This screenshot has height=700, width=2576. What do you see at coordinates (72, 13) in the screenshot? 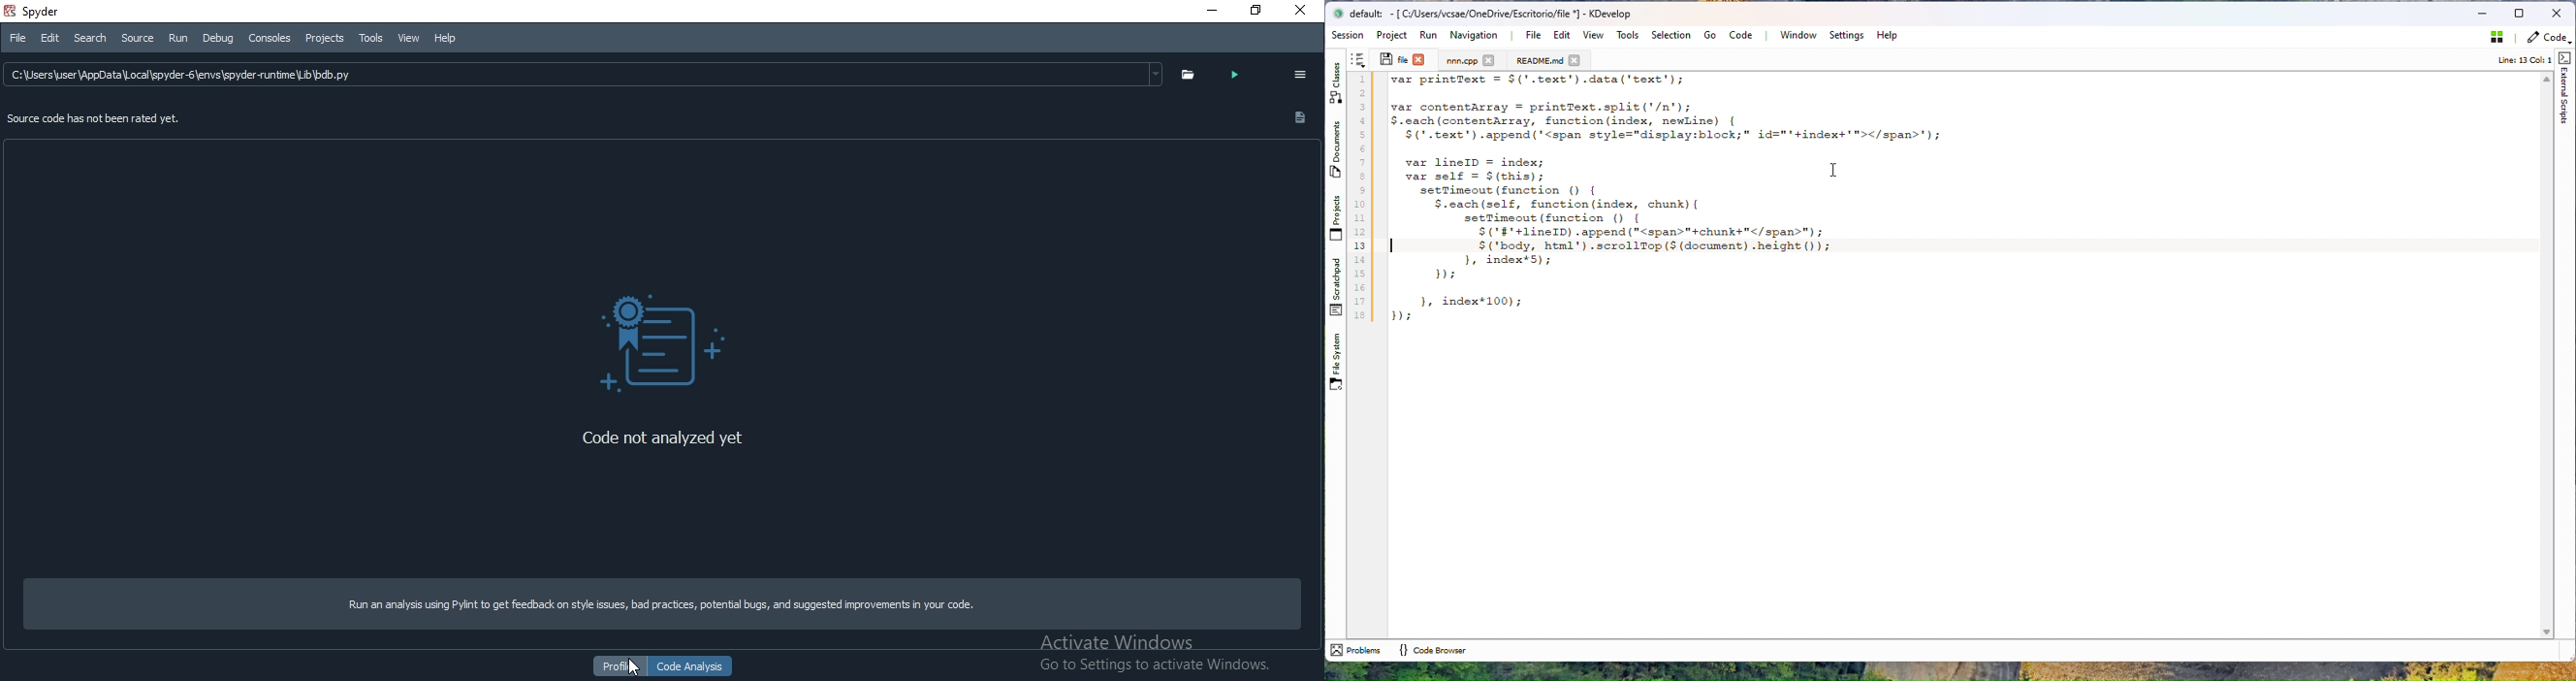
I see `Spyder` at bounding box center [72, 13].